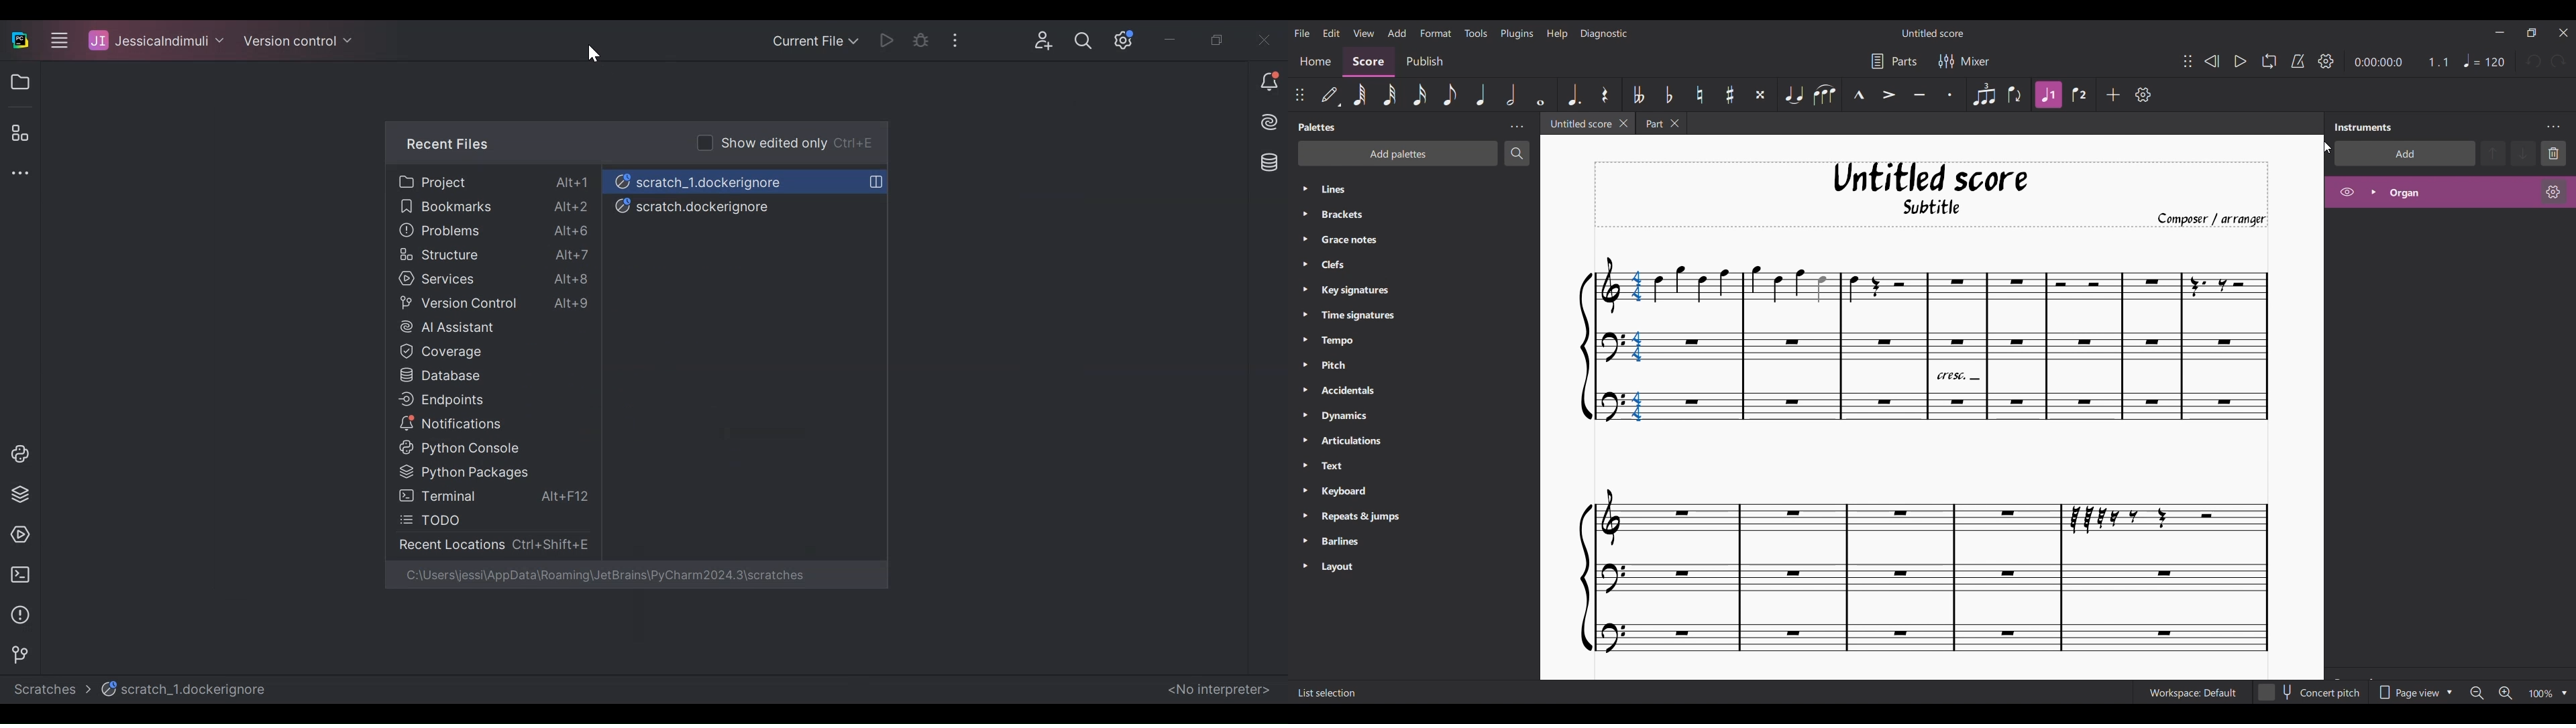  What do you see at coordinates (1363, 32) in the screenshot?
I see `View menu` at bounding box center [1363, 32].